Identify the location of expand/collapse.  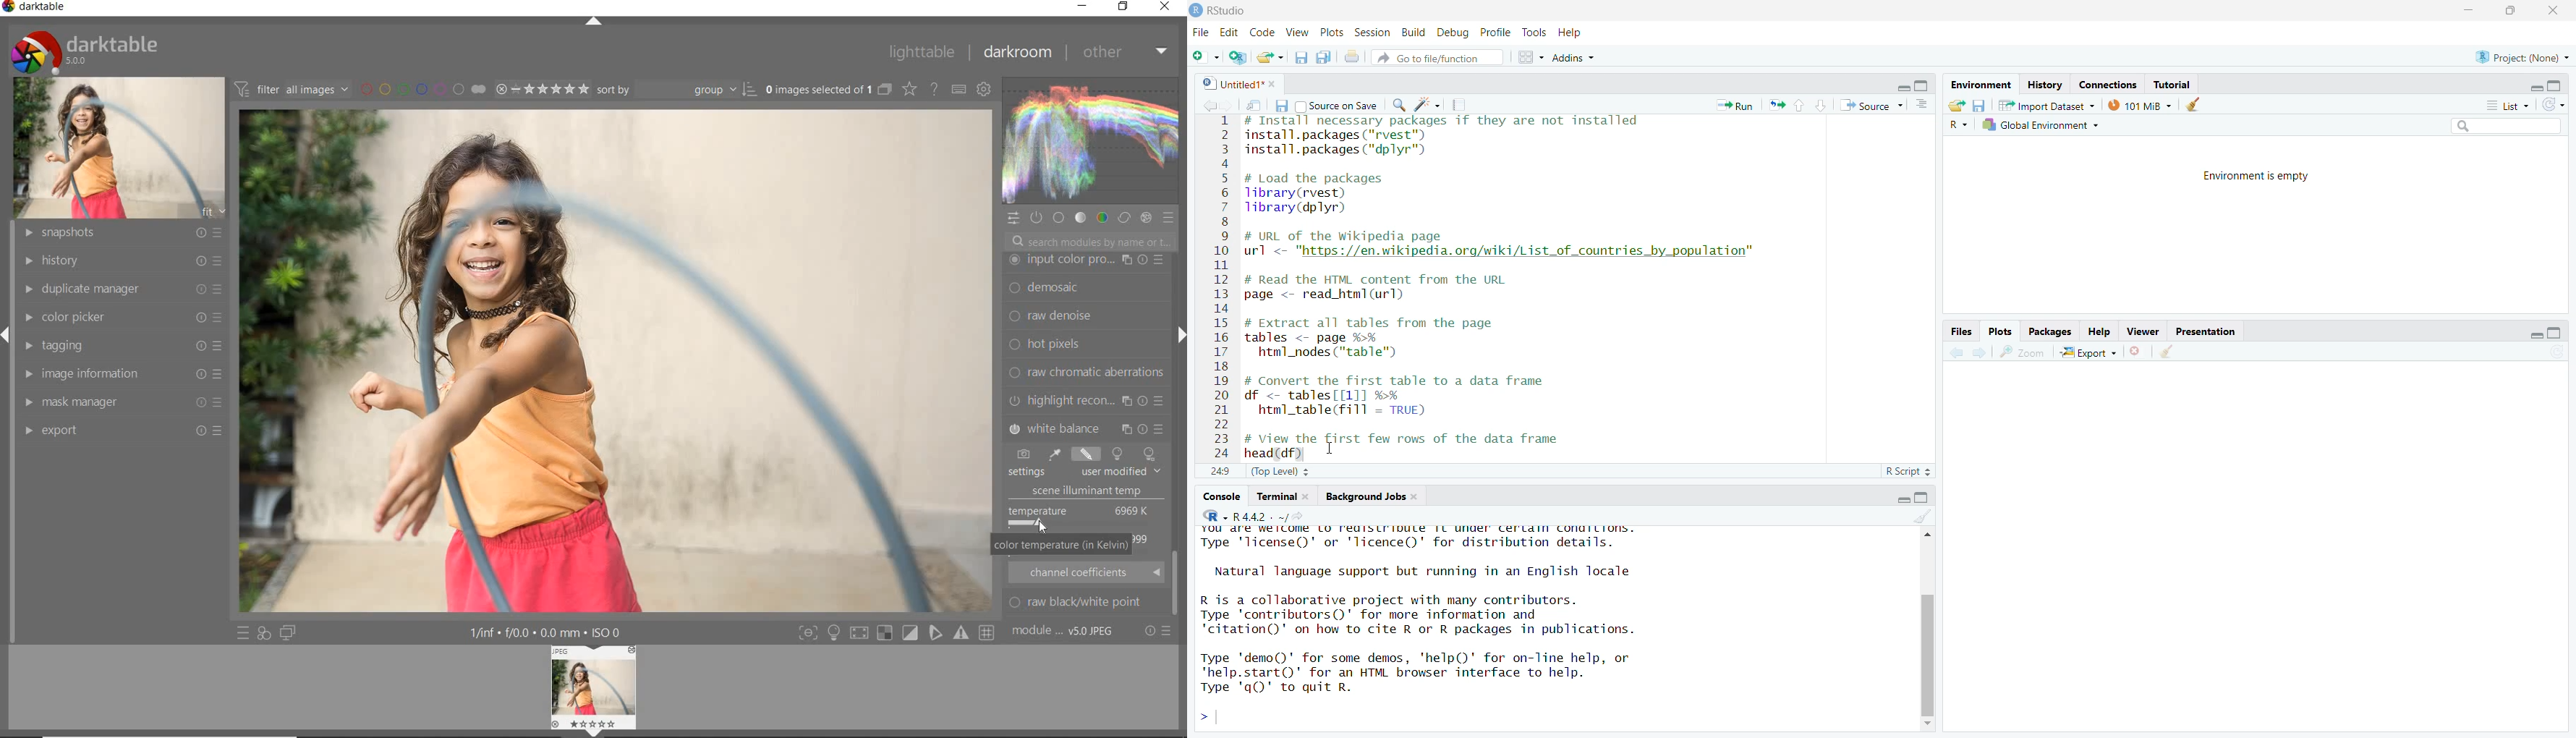
(1177, 338).